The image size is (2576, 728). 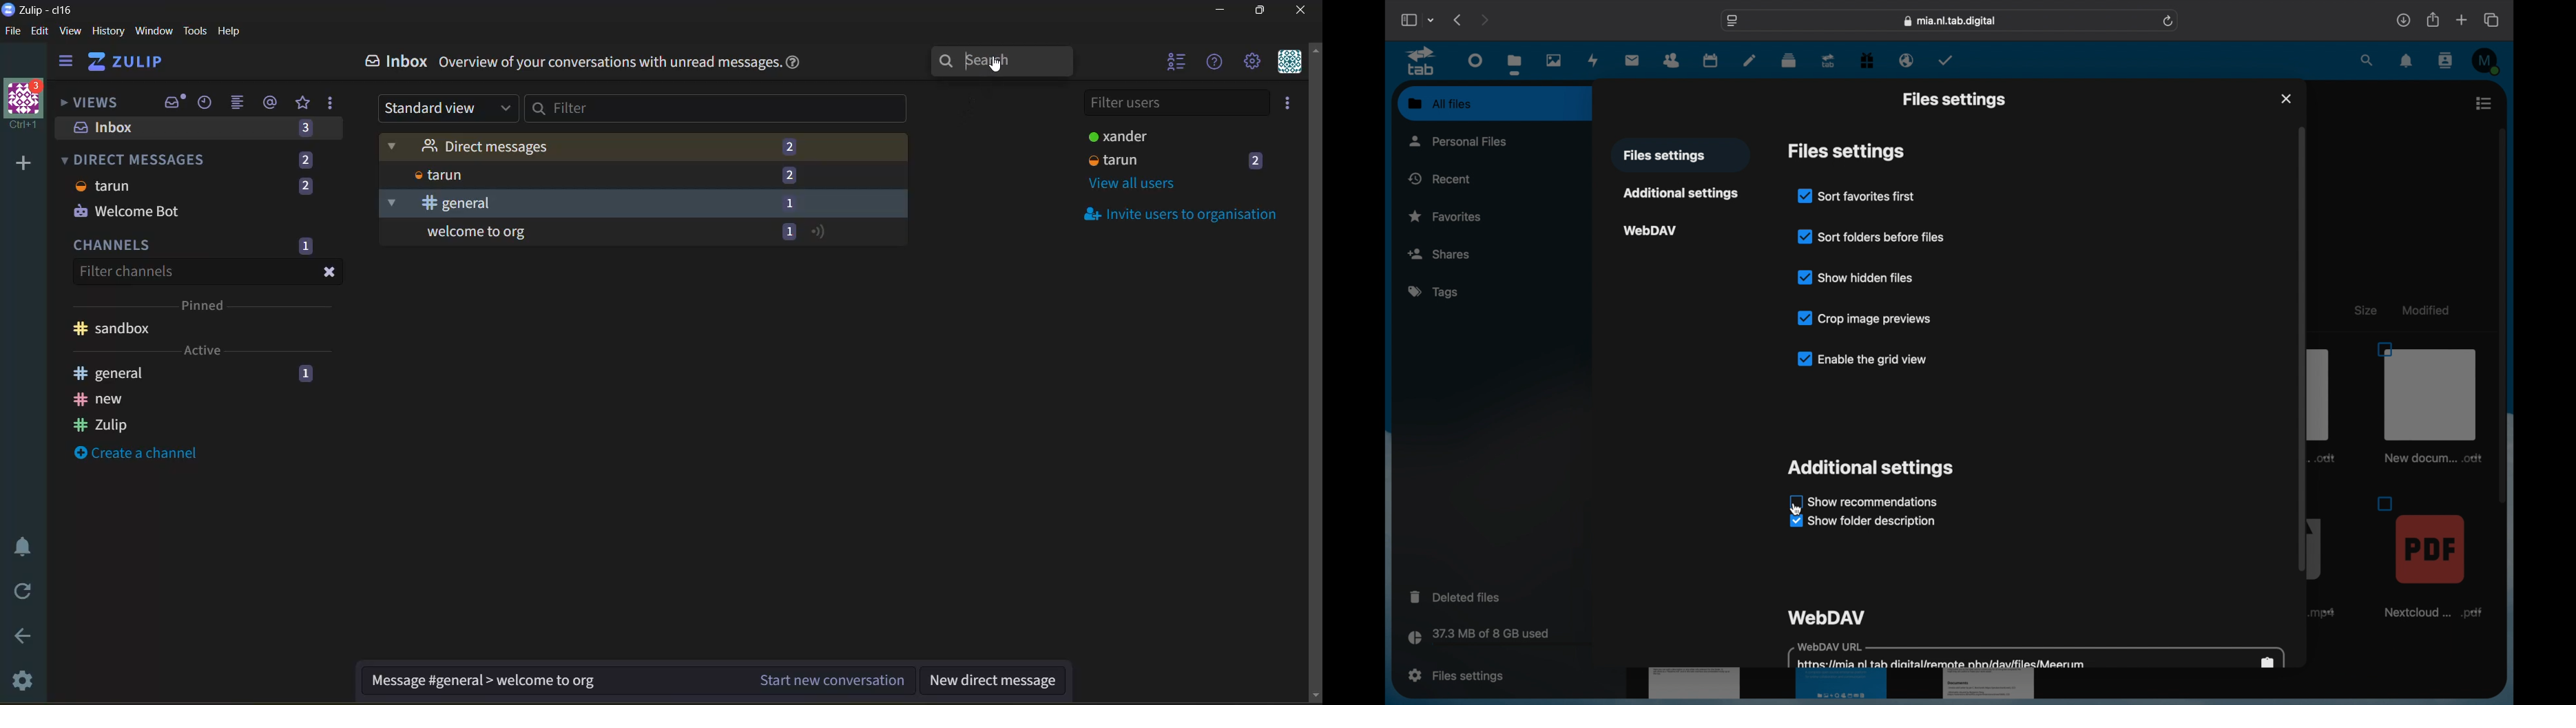 I want to click on icon, so click(x=821, y=233).